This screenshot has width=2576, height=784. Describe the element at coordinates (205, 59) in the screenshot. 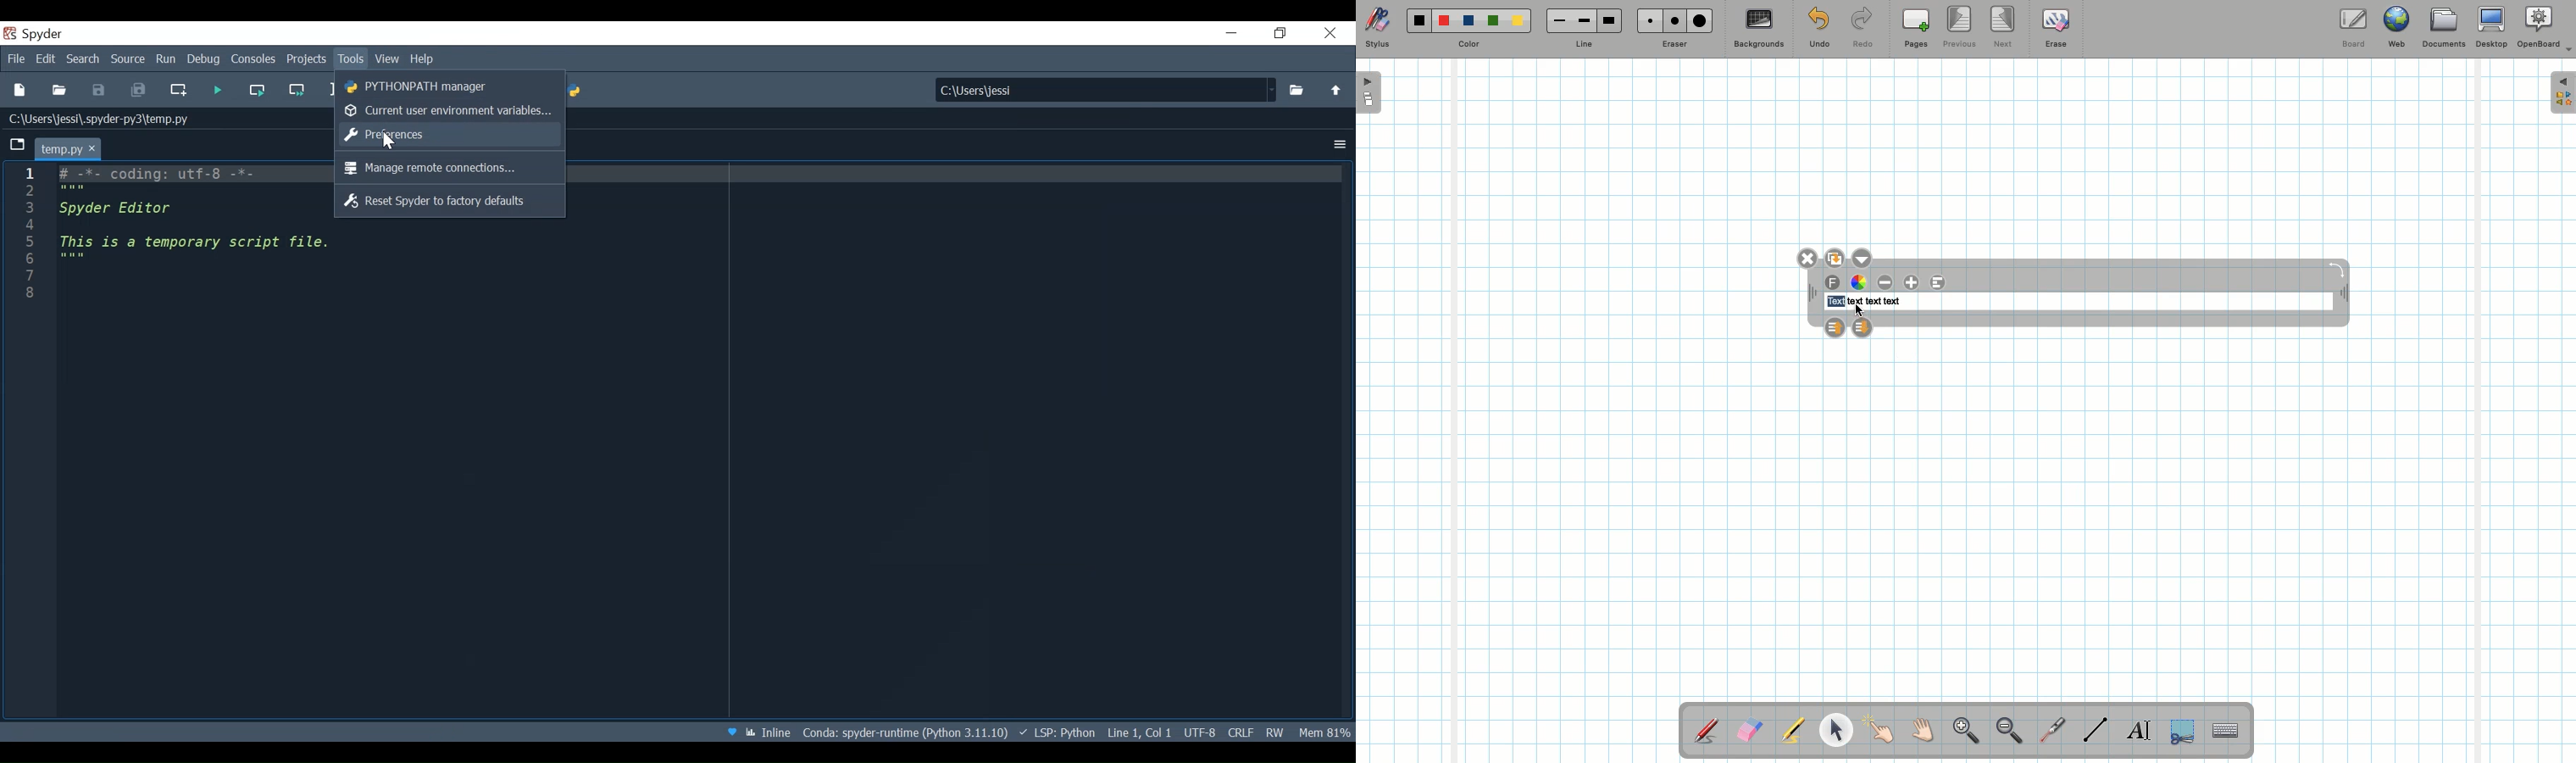

I see `Debug` at that location.